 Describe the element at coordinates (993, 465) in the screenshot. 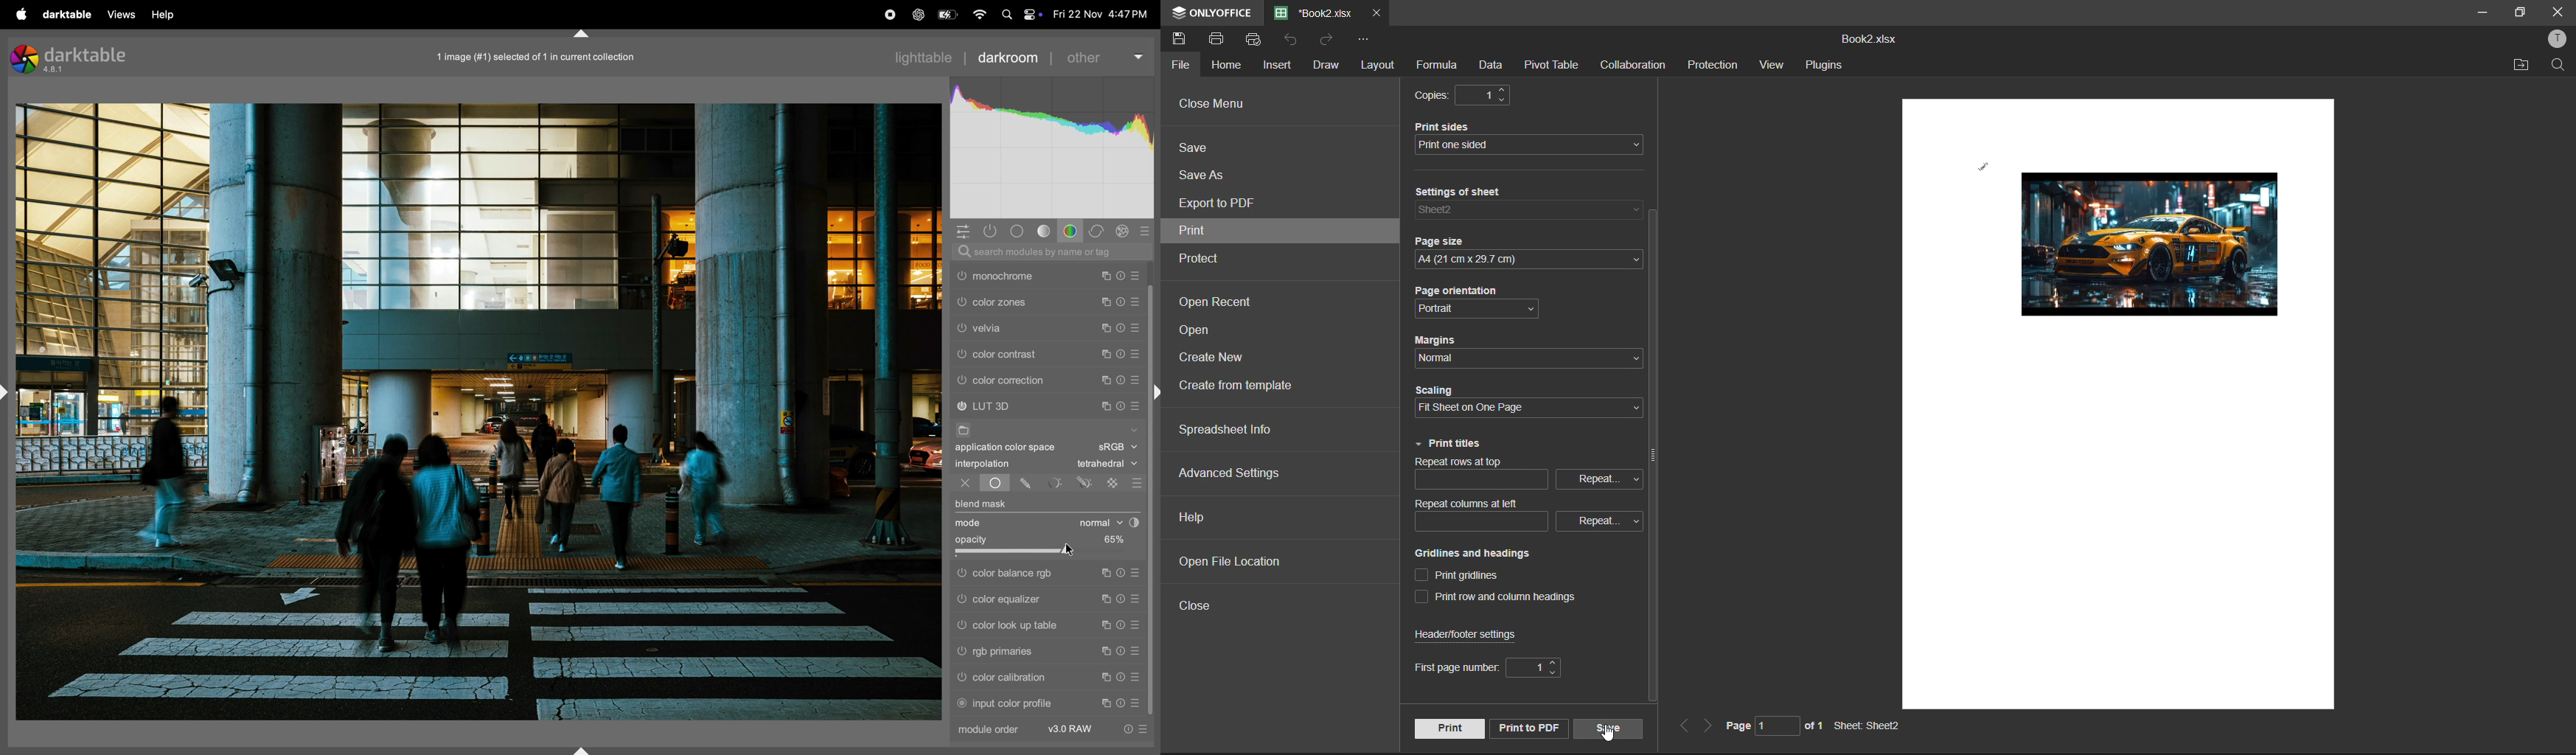

I see `interpolation` at that location.